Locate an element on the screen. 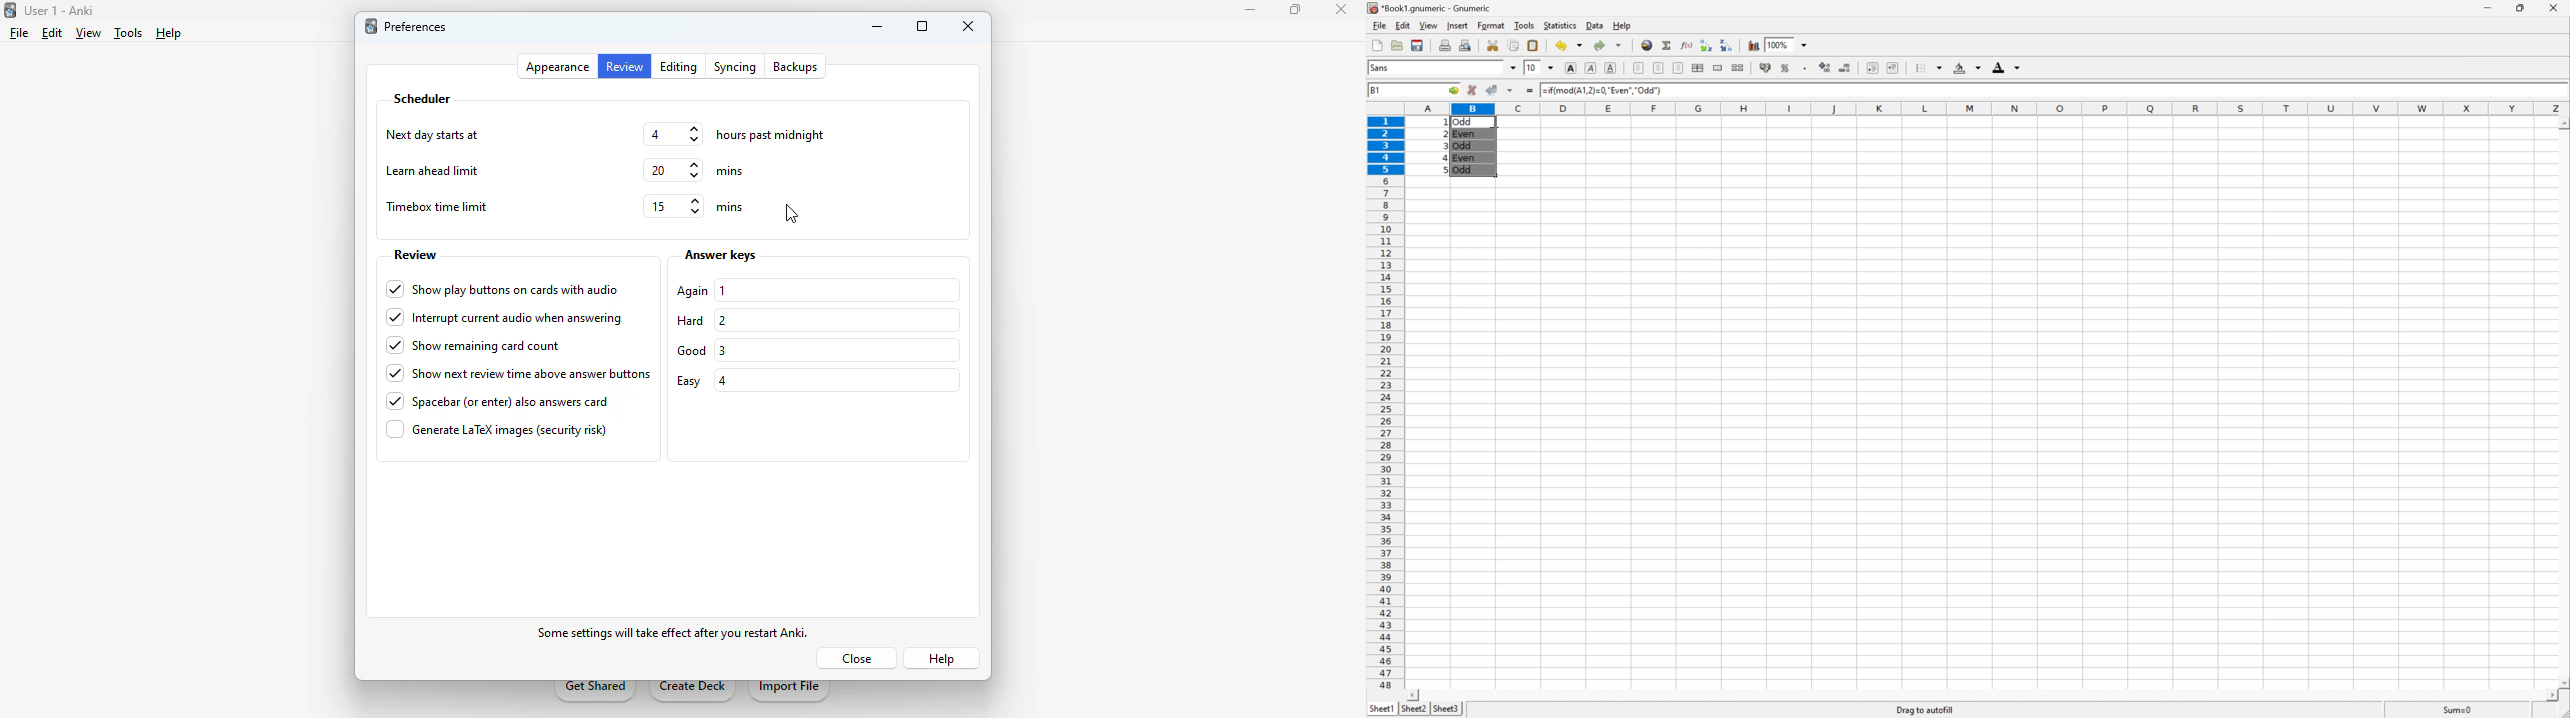 This screenshot has height=728, width=2576. Data is located at coordinates (1596, 25).